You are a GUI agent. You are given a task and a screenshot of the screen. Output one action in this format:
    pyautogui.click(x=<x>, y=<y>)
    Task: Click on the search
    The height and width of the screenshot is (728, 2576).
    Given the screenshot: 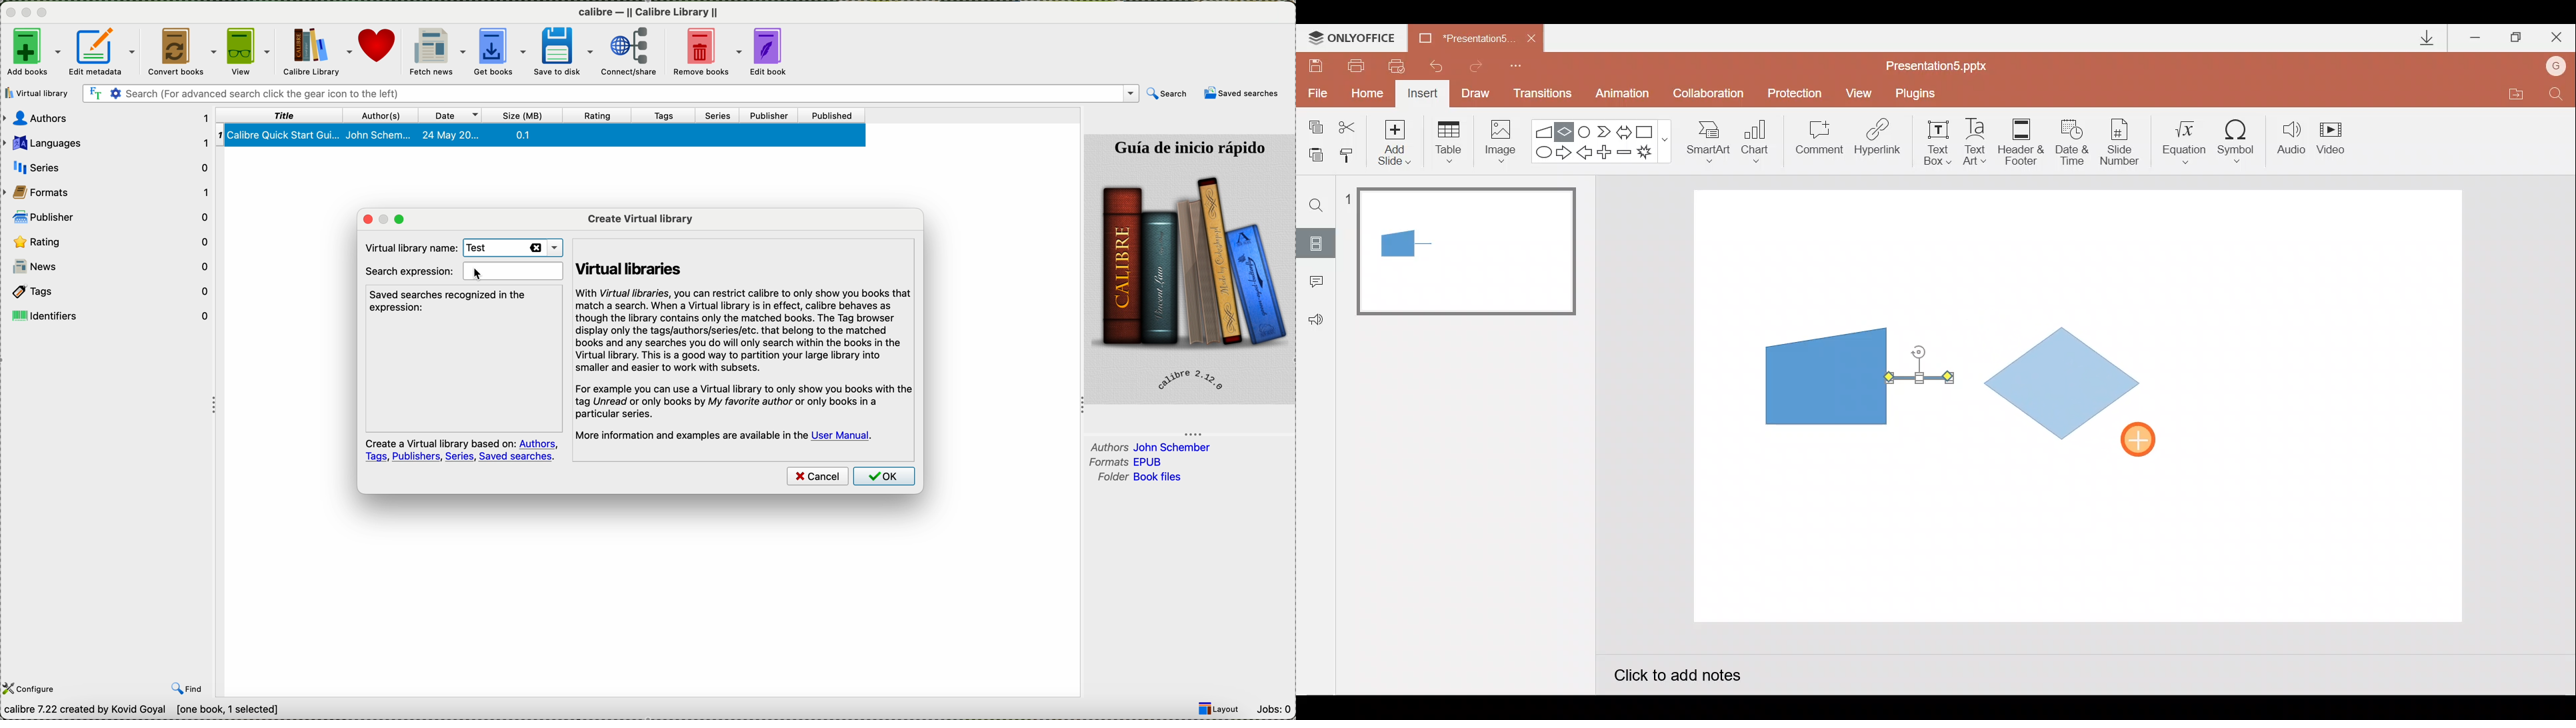 What is the action you would take?
    pyautogui.click(x=609, y=95)
    